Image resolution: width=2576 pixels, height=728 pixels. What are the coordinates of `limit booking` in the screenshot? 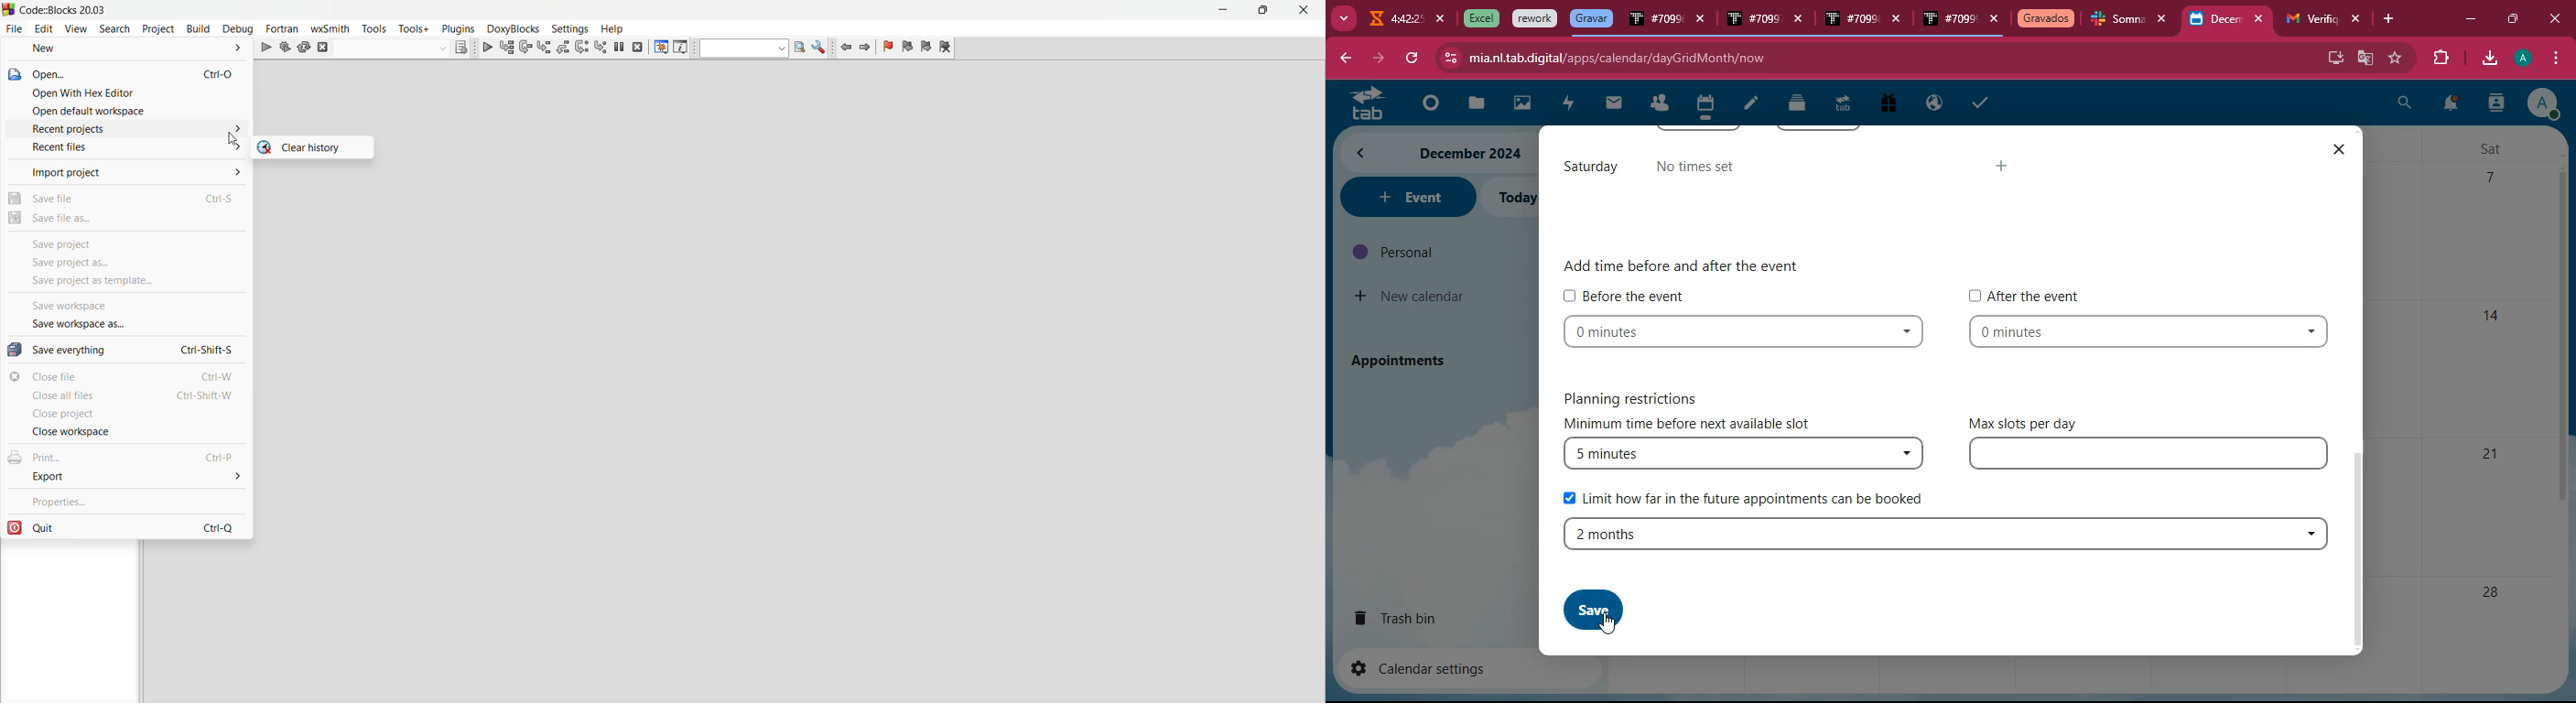 It's located at (1748, 496).